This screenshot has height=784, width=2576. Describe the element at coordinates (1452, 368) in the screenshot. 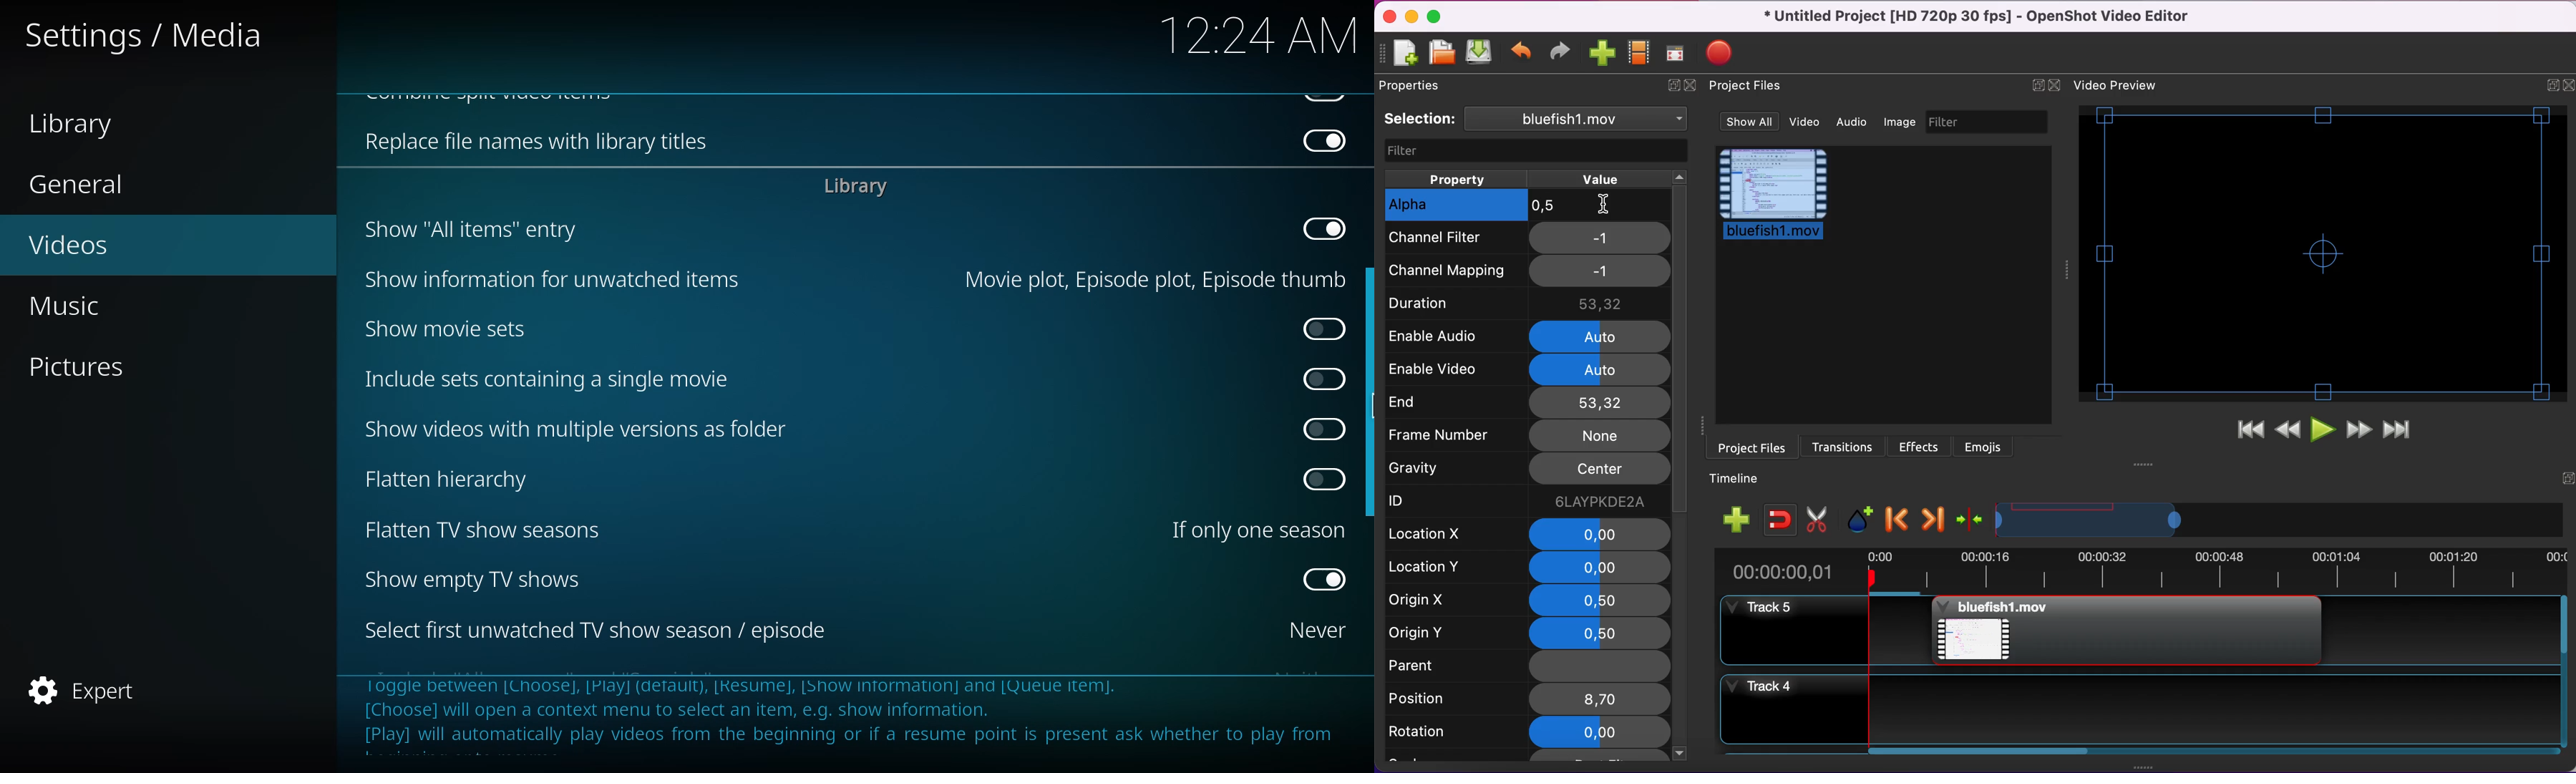

I see `enable video` at that location.